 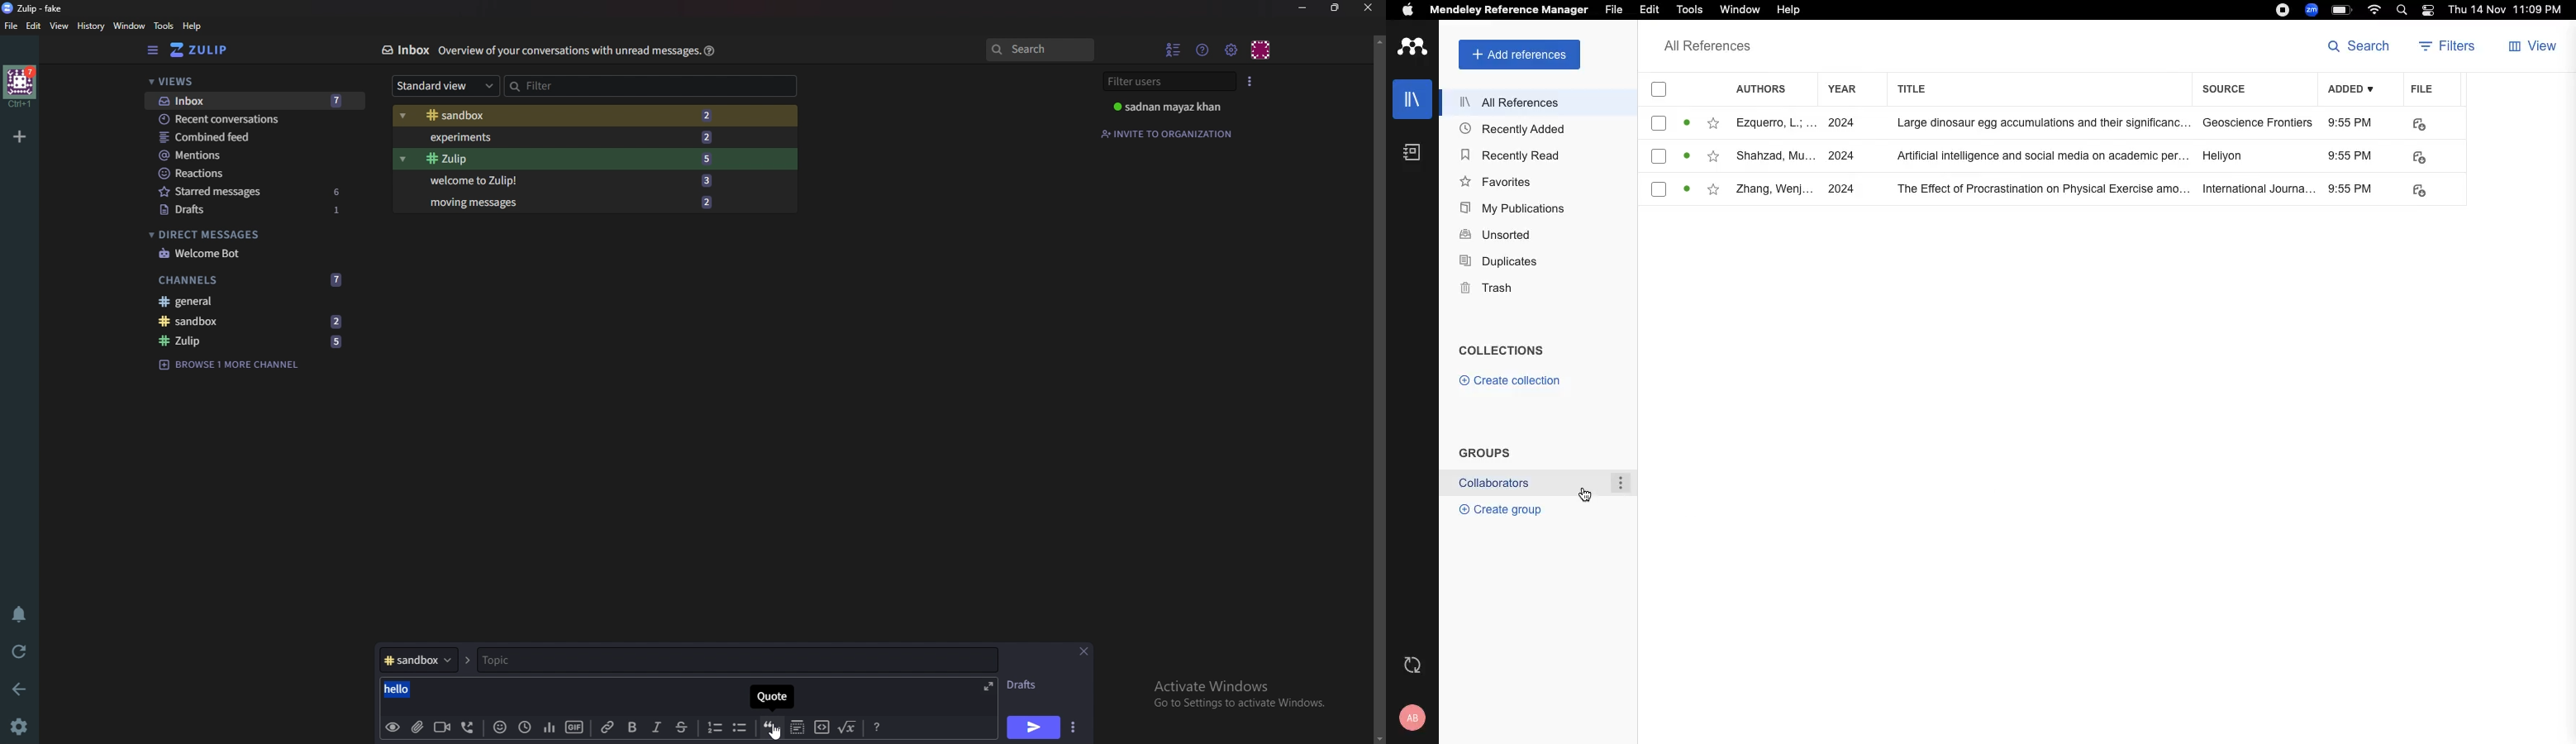 I want to click on link, so click(x=608, y=728).